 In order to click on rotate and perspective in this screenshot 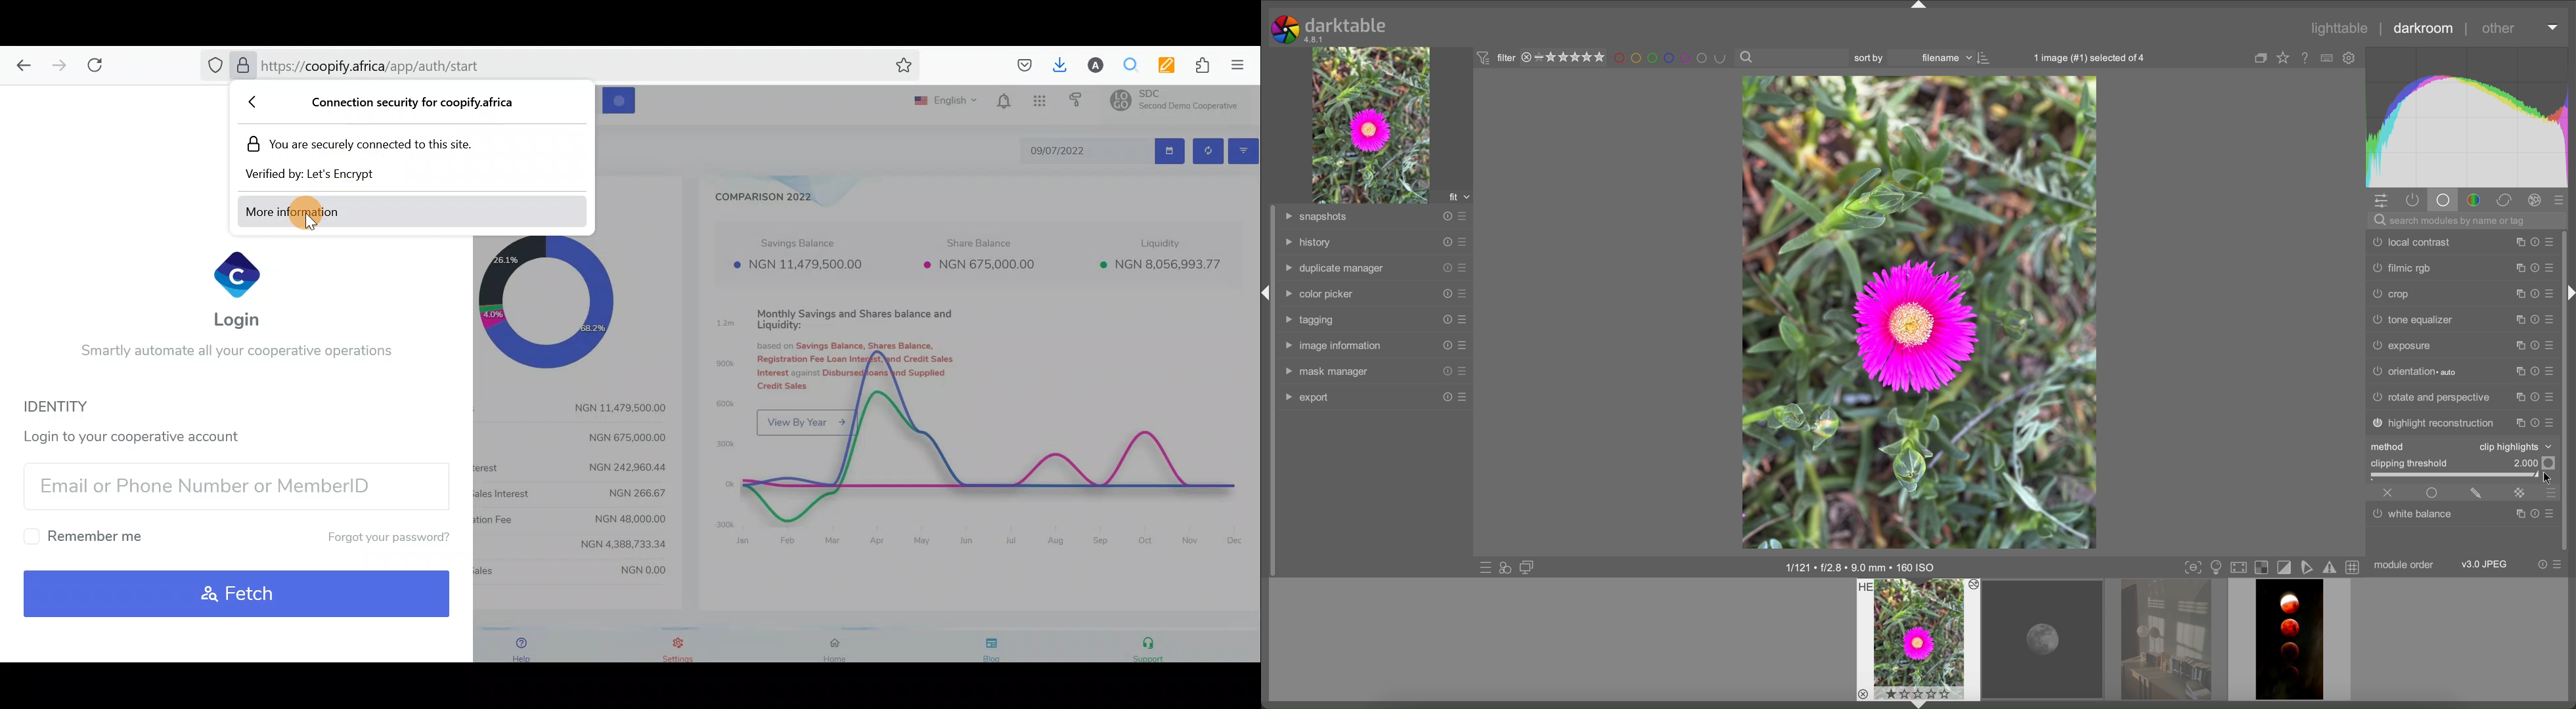, I will do `click(2432, 397)`.